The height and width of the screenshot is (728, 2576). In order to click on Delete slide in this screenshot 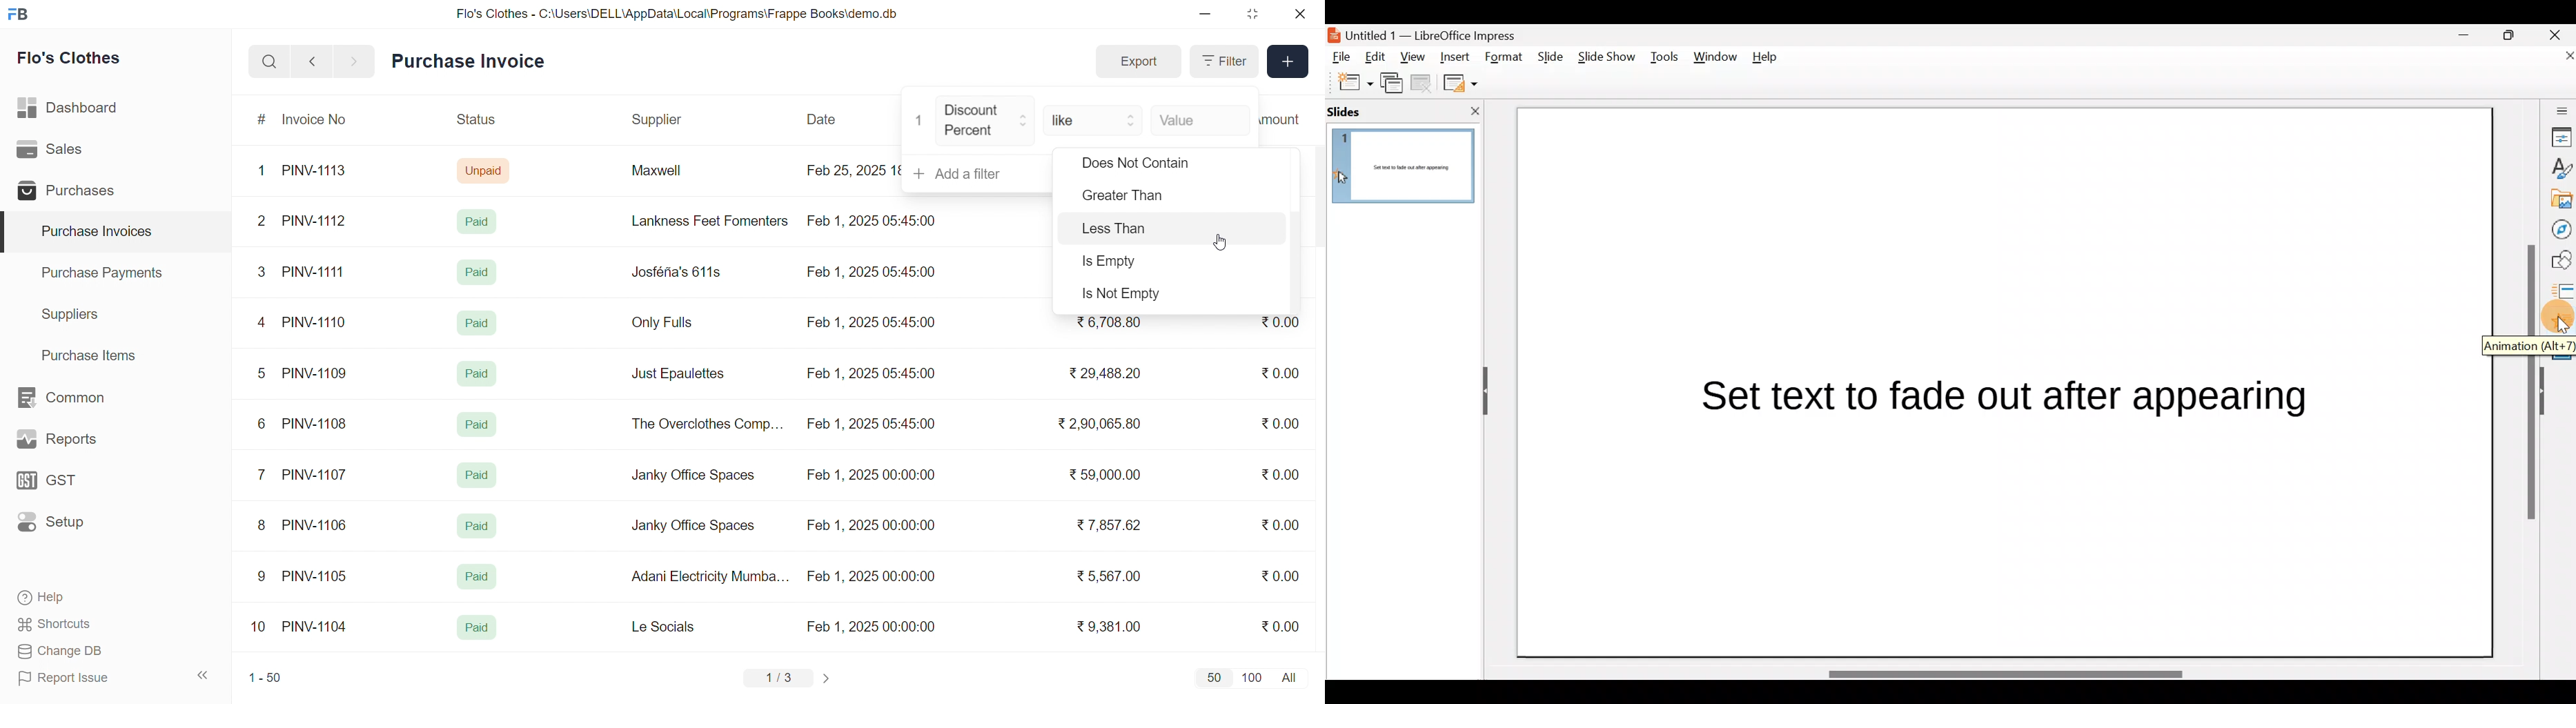, I will do `click(1423, 85)`.